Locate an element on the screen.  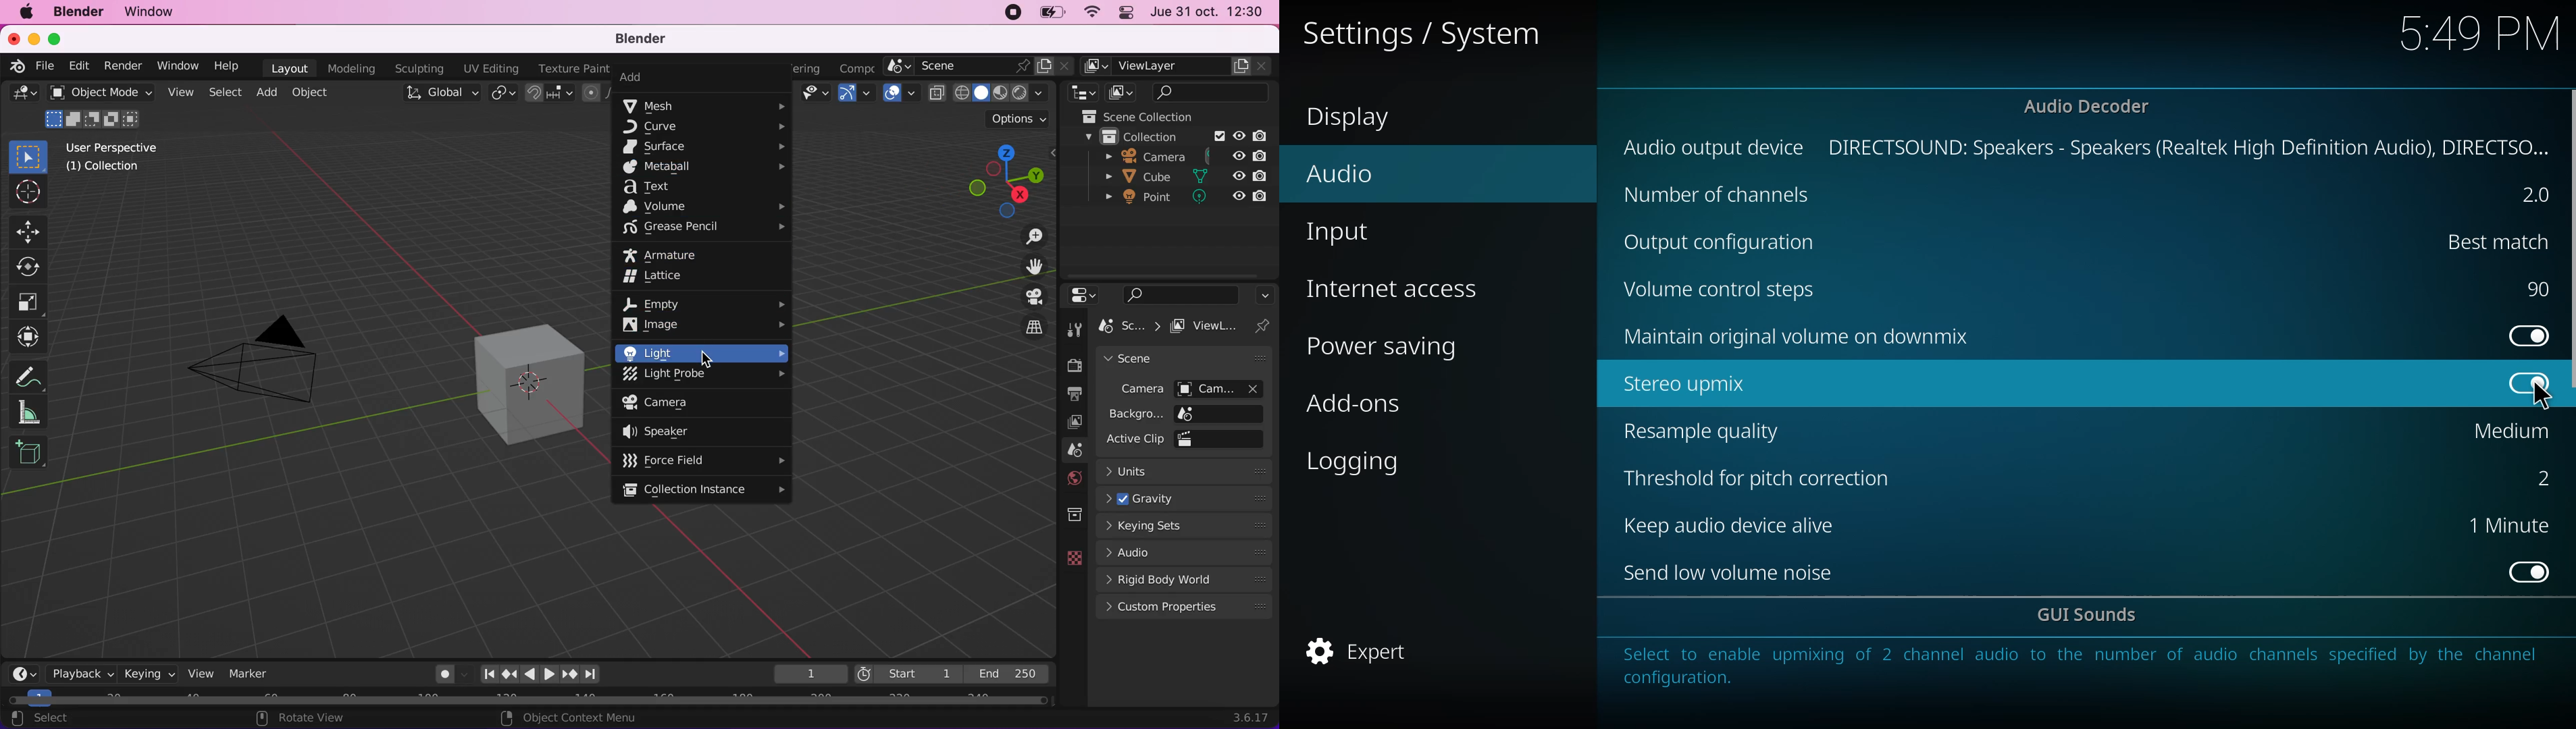
cursor is located at coordinates (2541, 393).